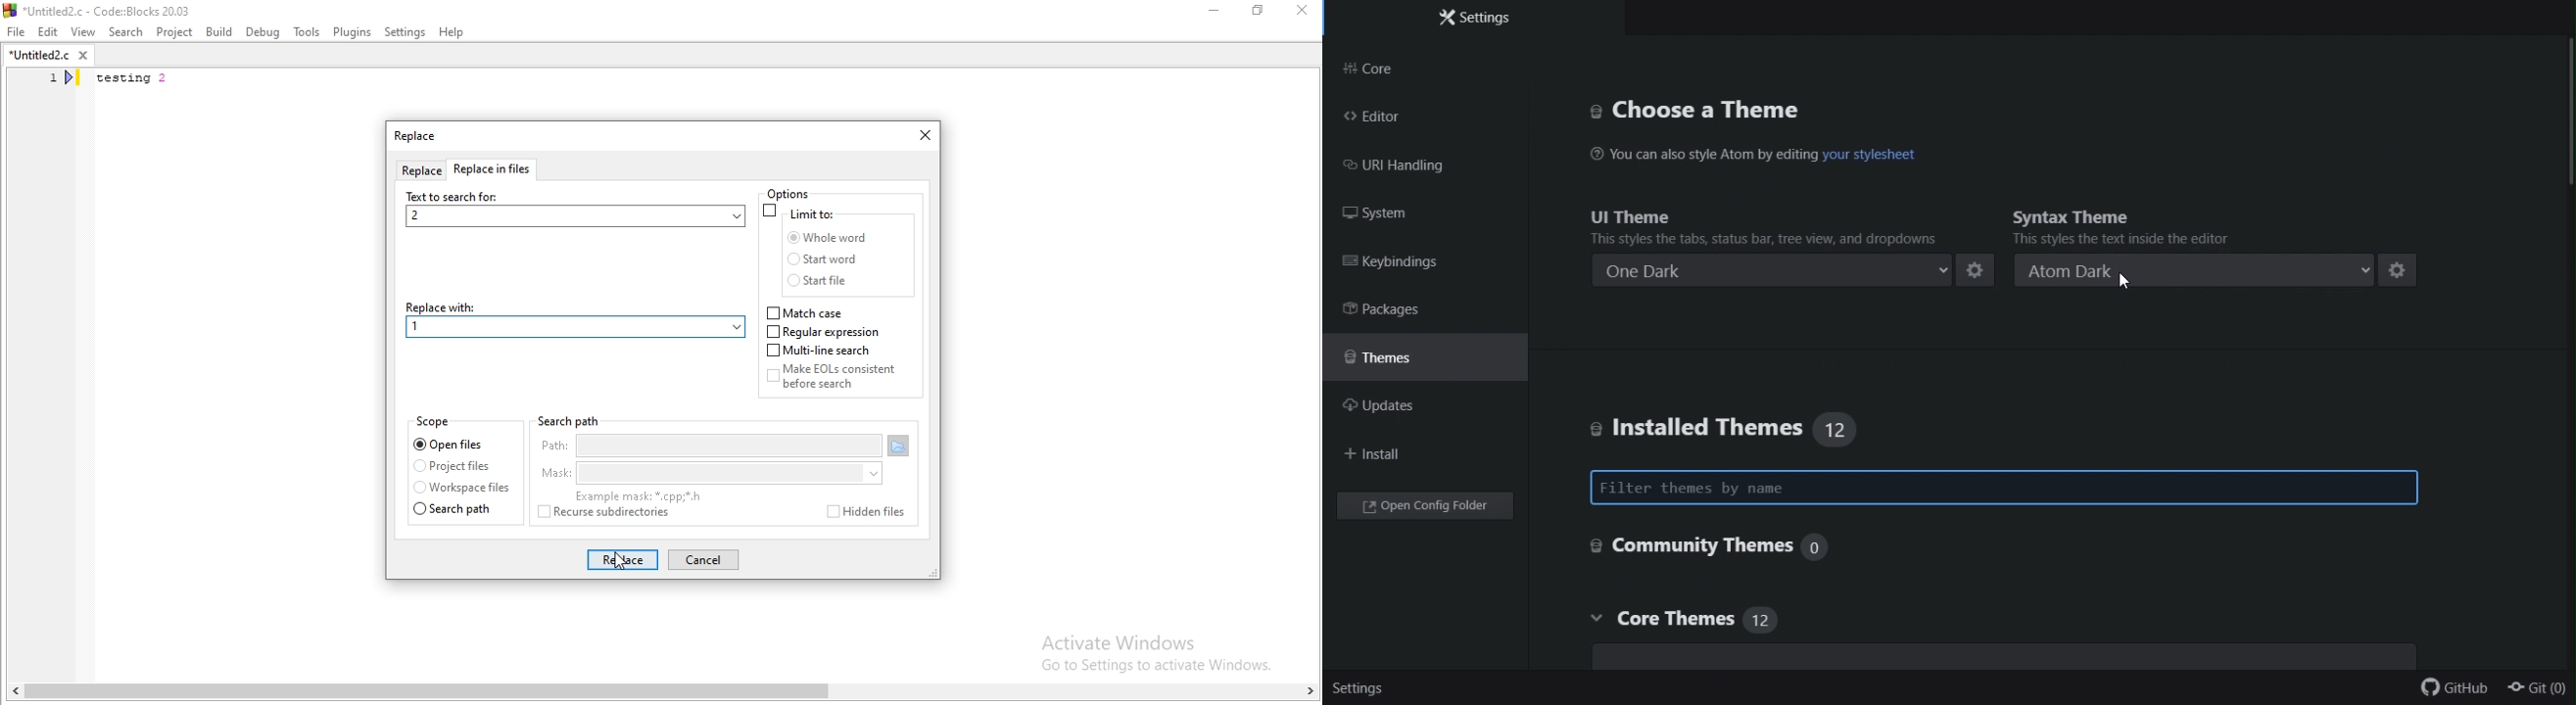 The width and height of the screenshot is (2576, 728). What do you see at coordinates (574, 217) in the screenshot?
I see `2` at bounding box center [574, 217].